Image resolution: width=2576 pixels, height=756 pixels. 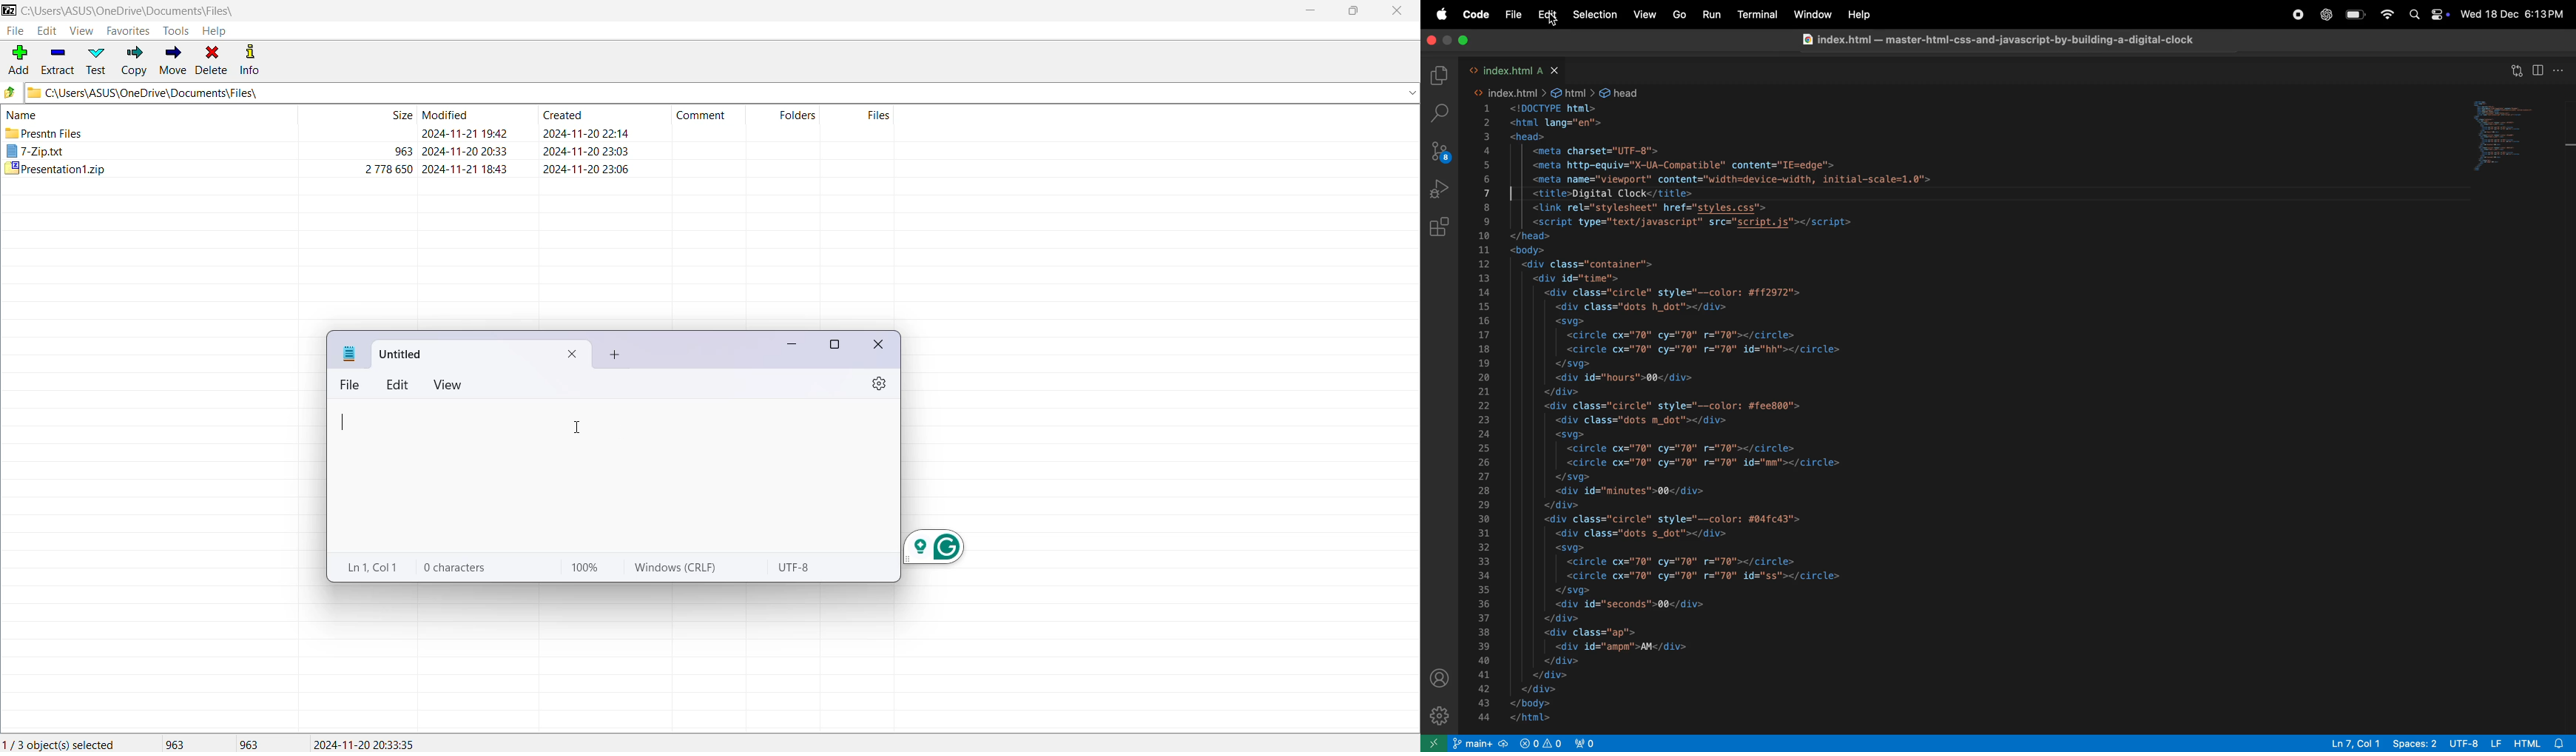 I want to click on Delete, so click(x=213, y=60).